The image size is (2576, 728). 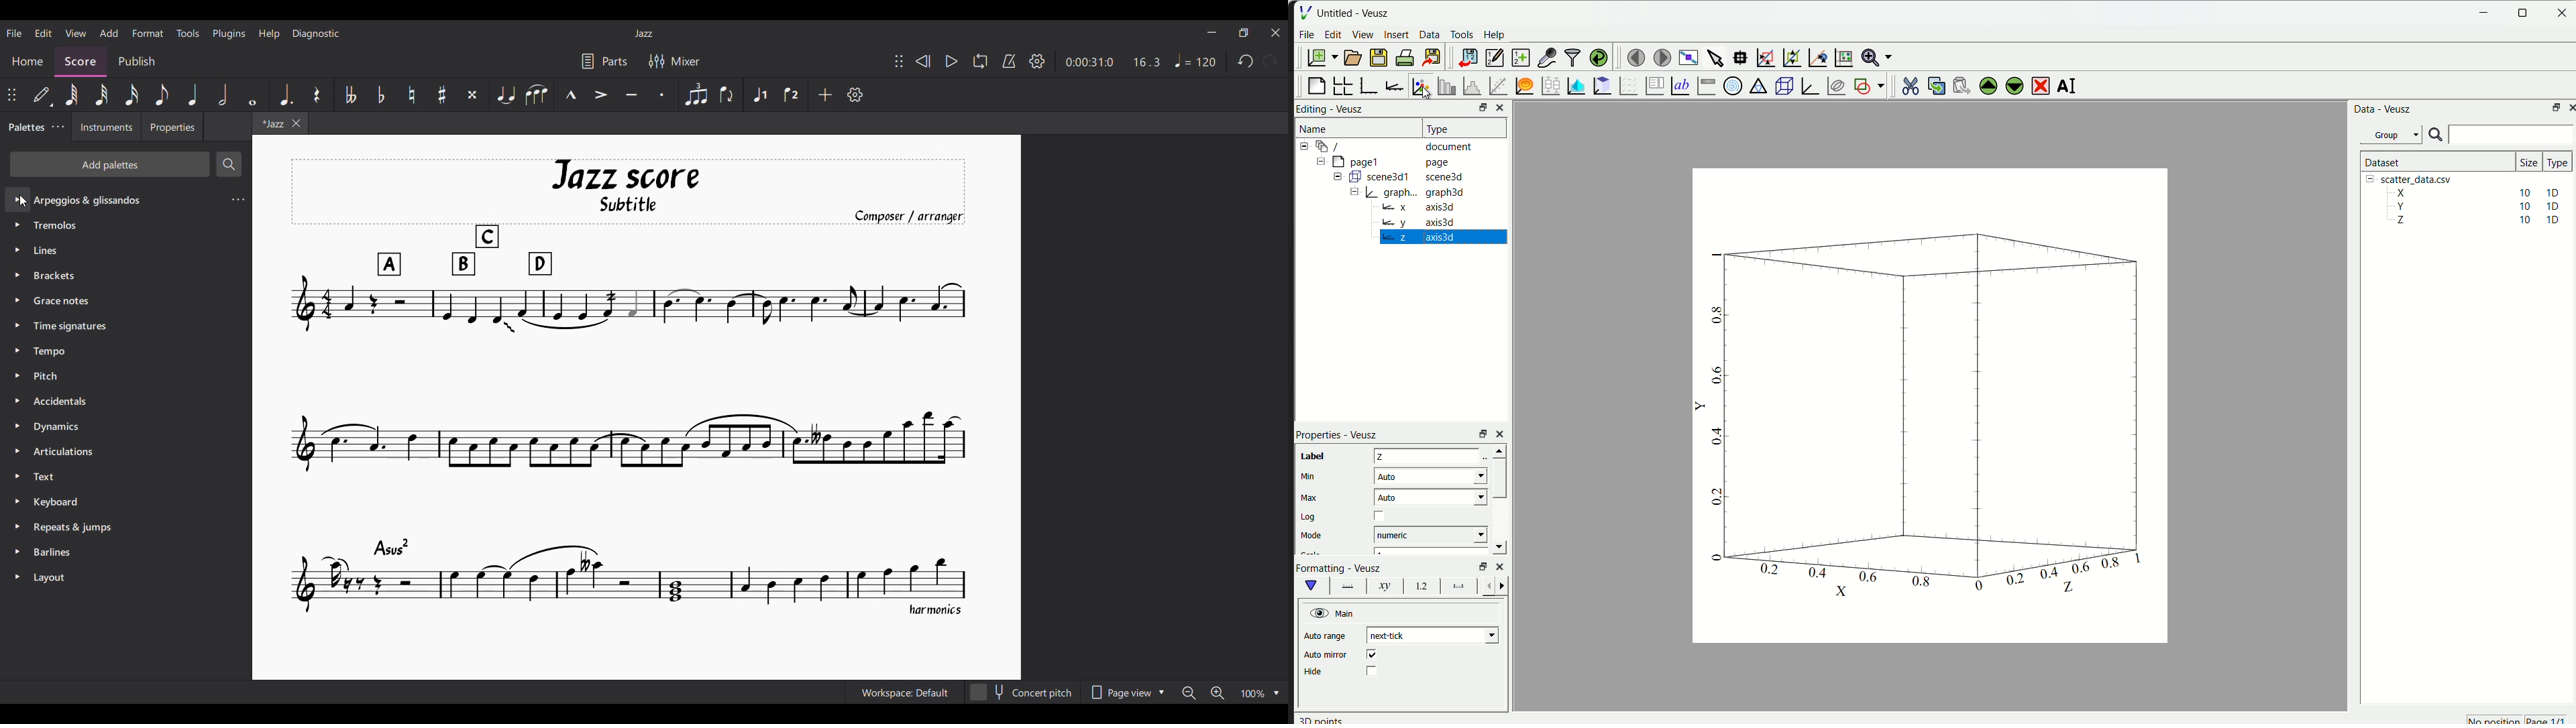 I want to click on Current tab, so click(x=267, y=125).